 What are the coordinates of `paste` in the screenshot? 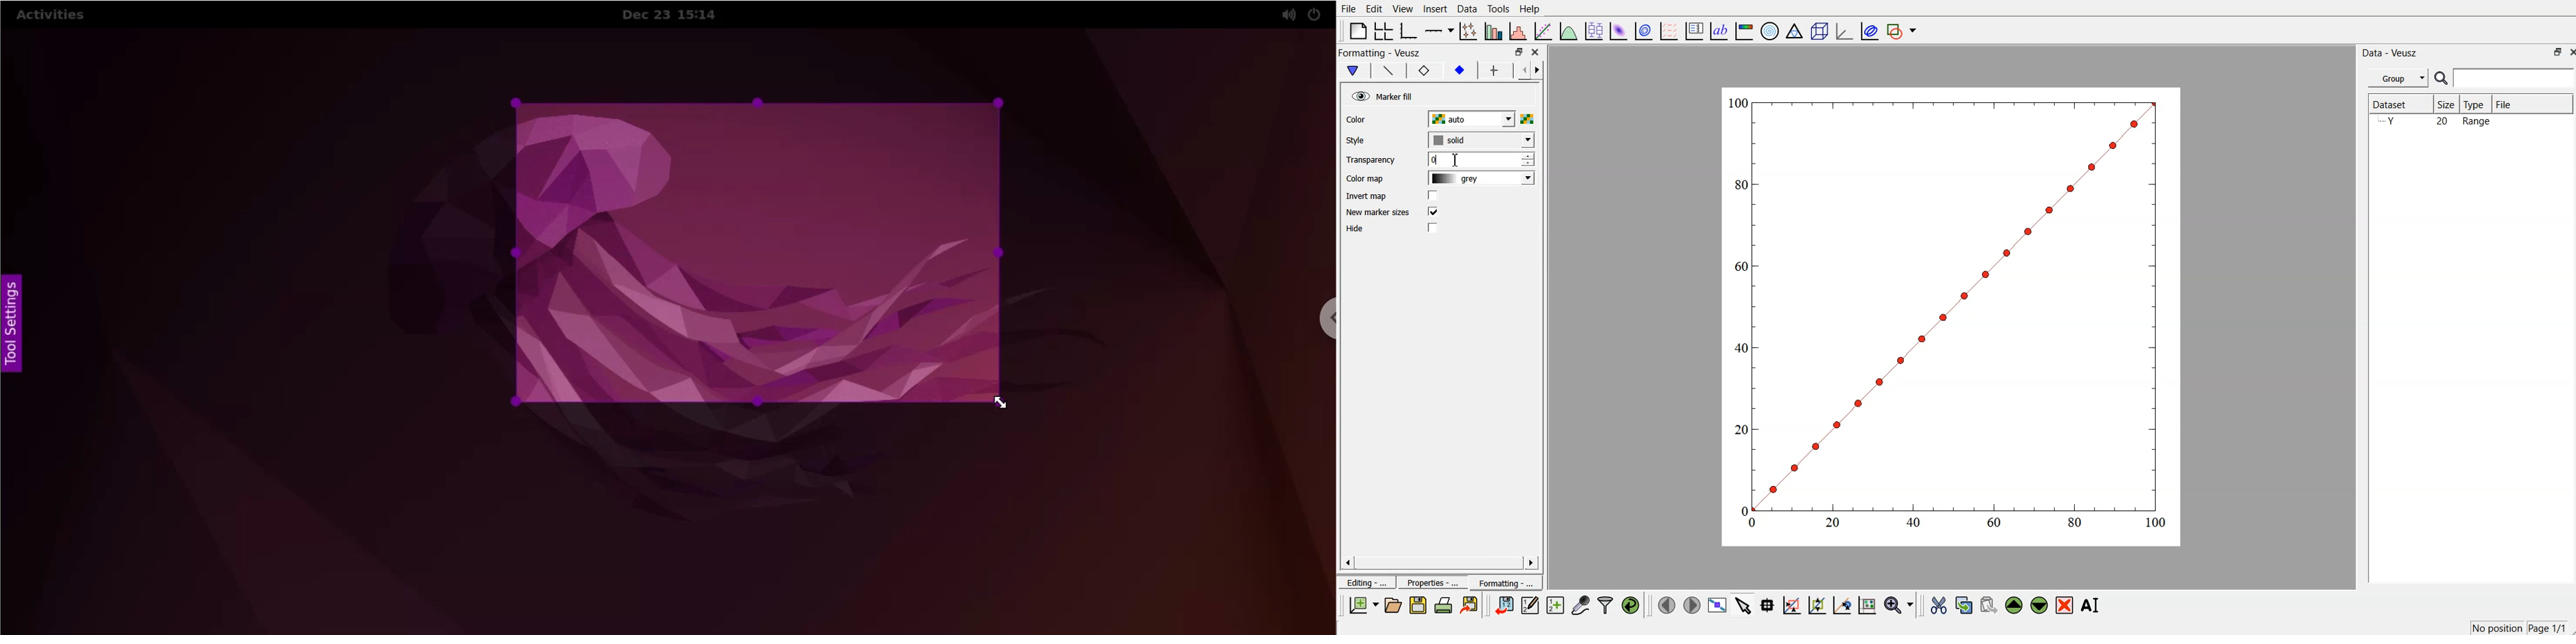 It's located at (1989, 603).